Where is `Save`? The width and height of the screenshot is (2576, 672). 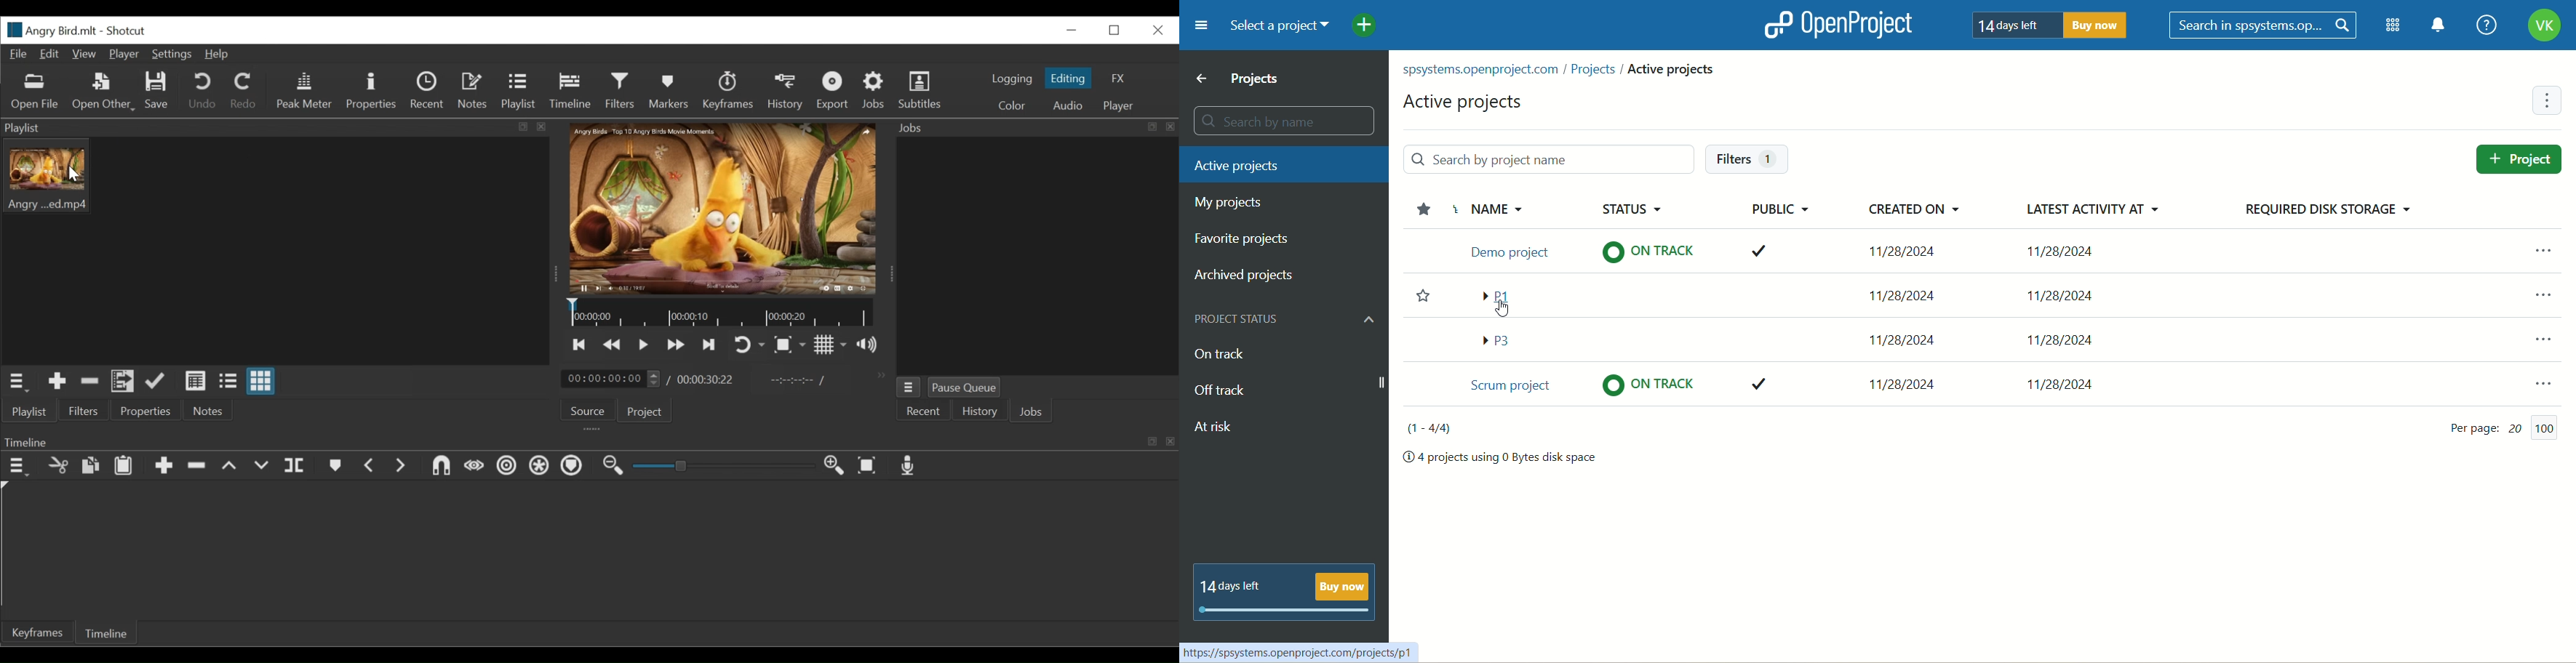 Save is located at coordinates (157, 91).